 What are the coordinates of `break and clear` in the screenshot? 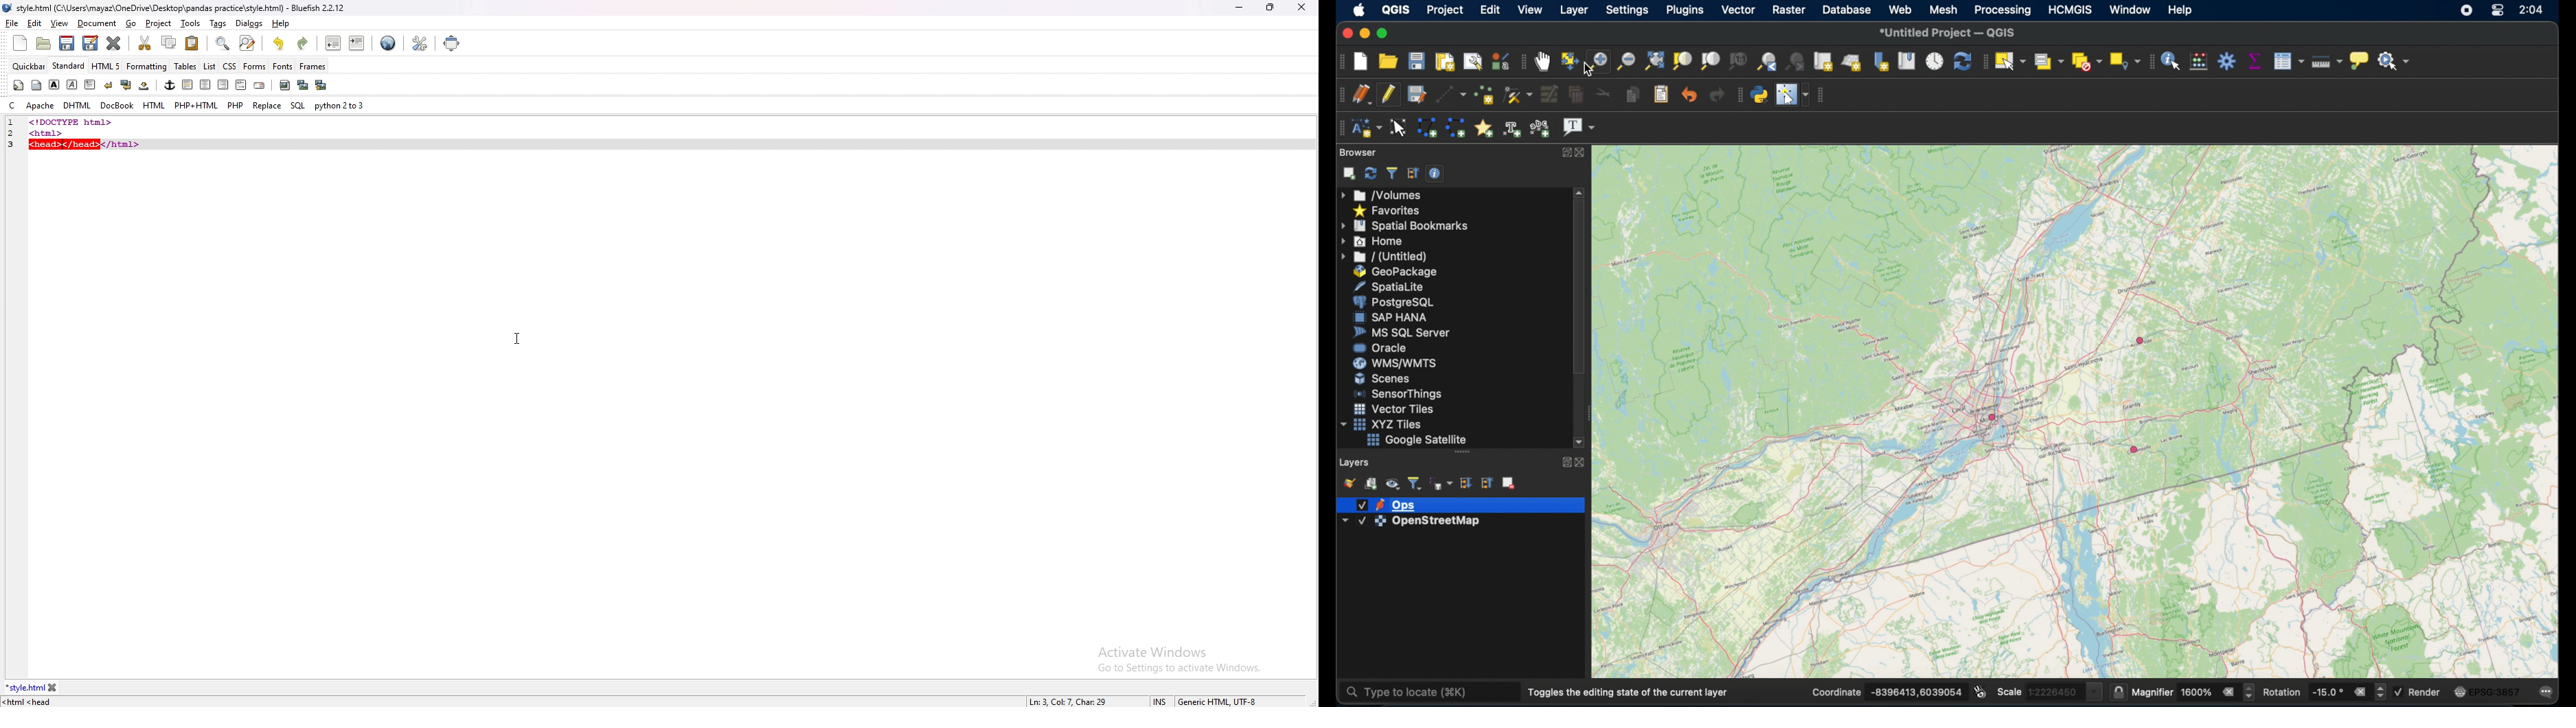 It's located at (125, 85).